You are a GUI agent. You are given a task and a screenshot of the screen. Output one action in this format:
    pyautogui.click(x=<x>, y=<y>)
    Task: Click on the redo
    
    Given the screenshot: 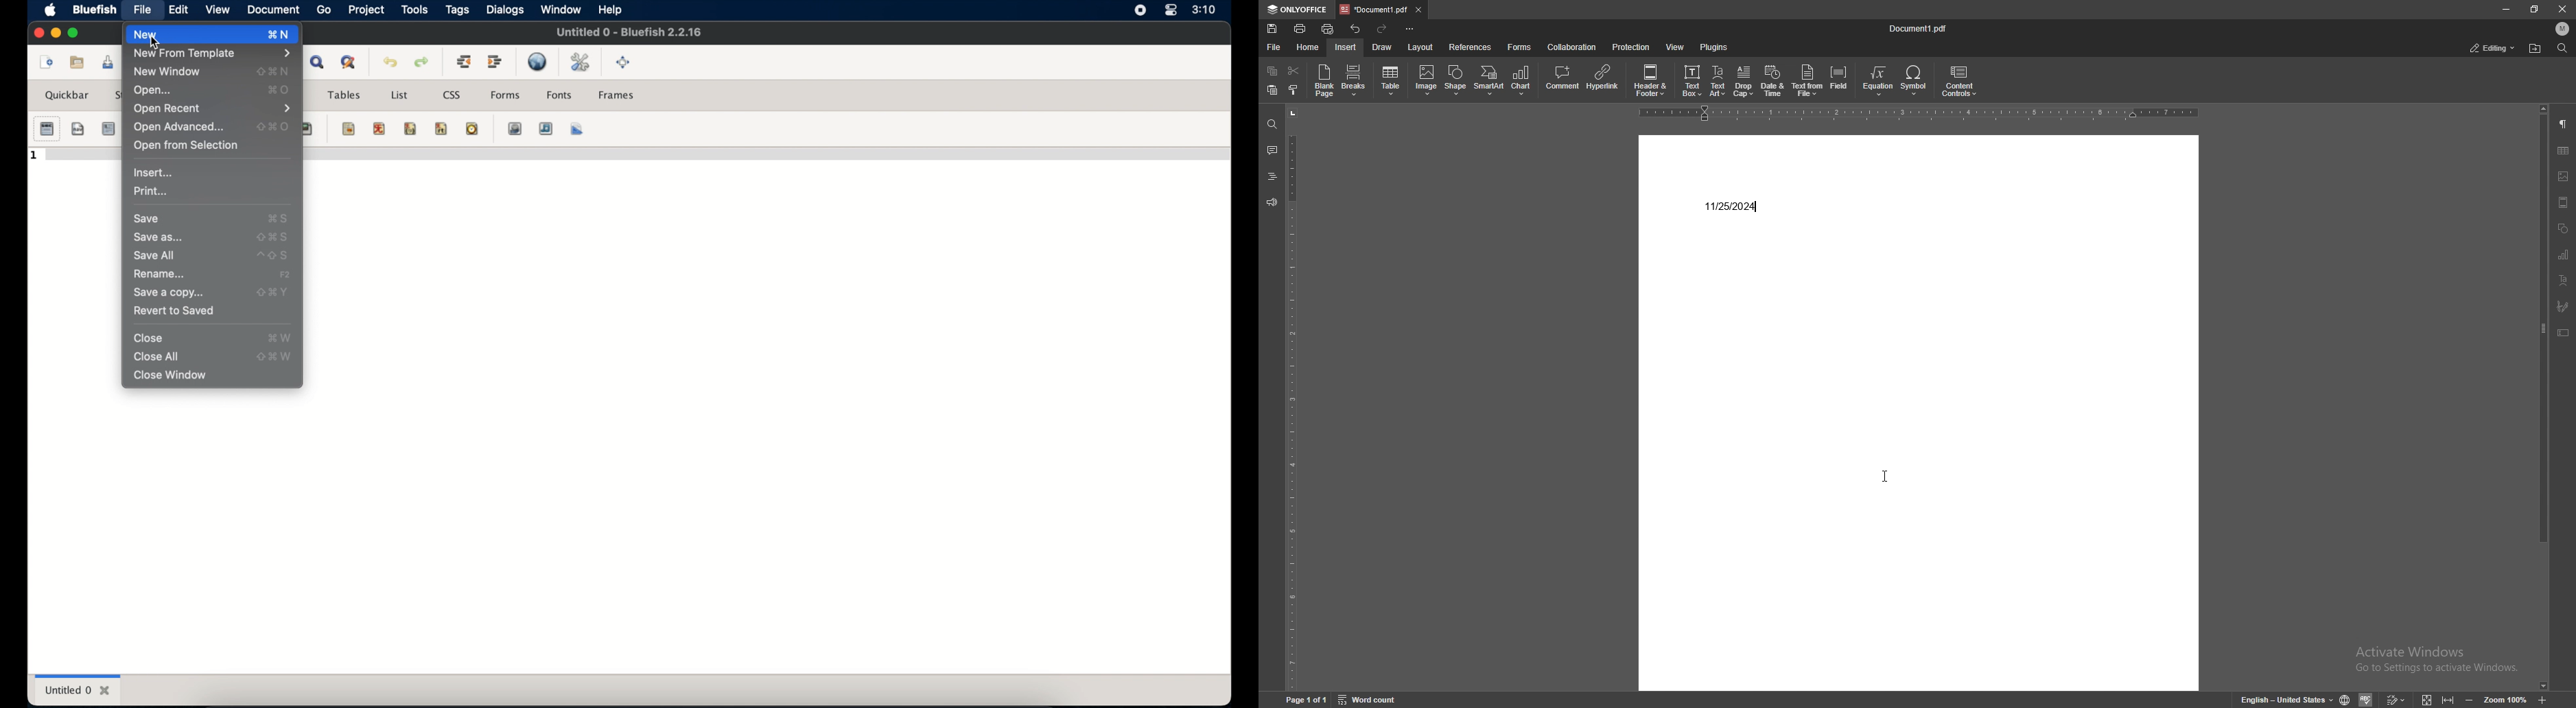 What is the action you would take?
    pyautogui.click(x=422, y=62)
    